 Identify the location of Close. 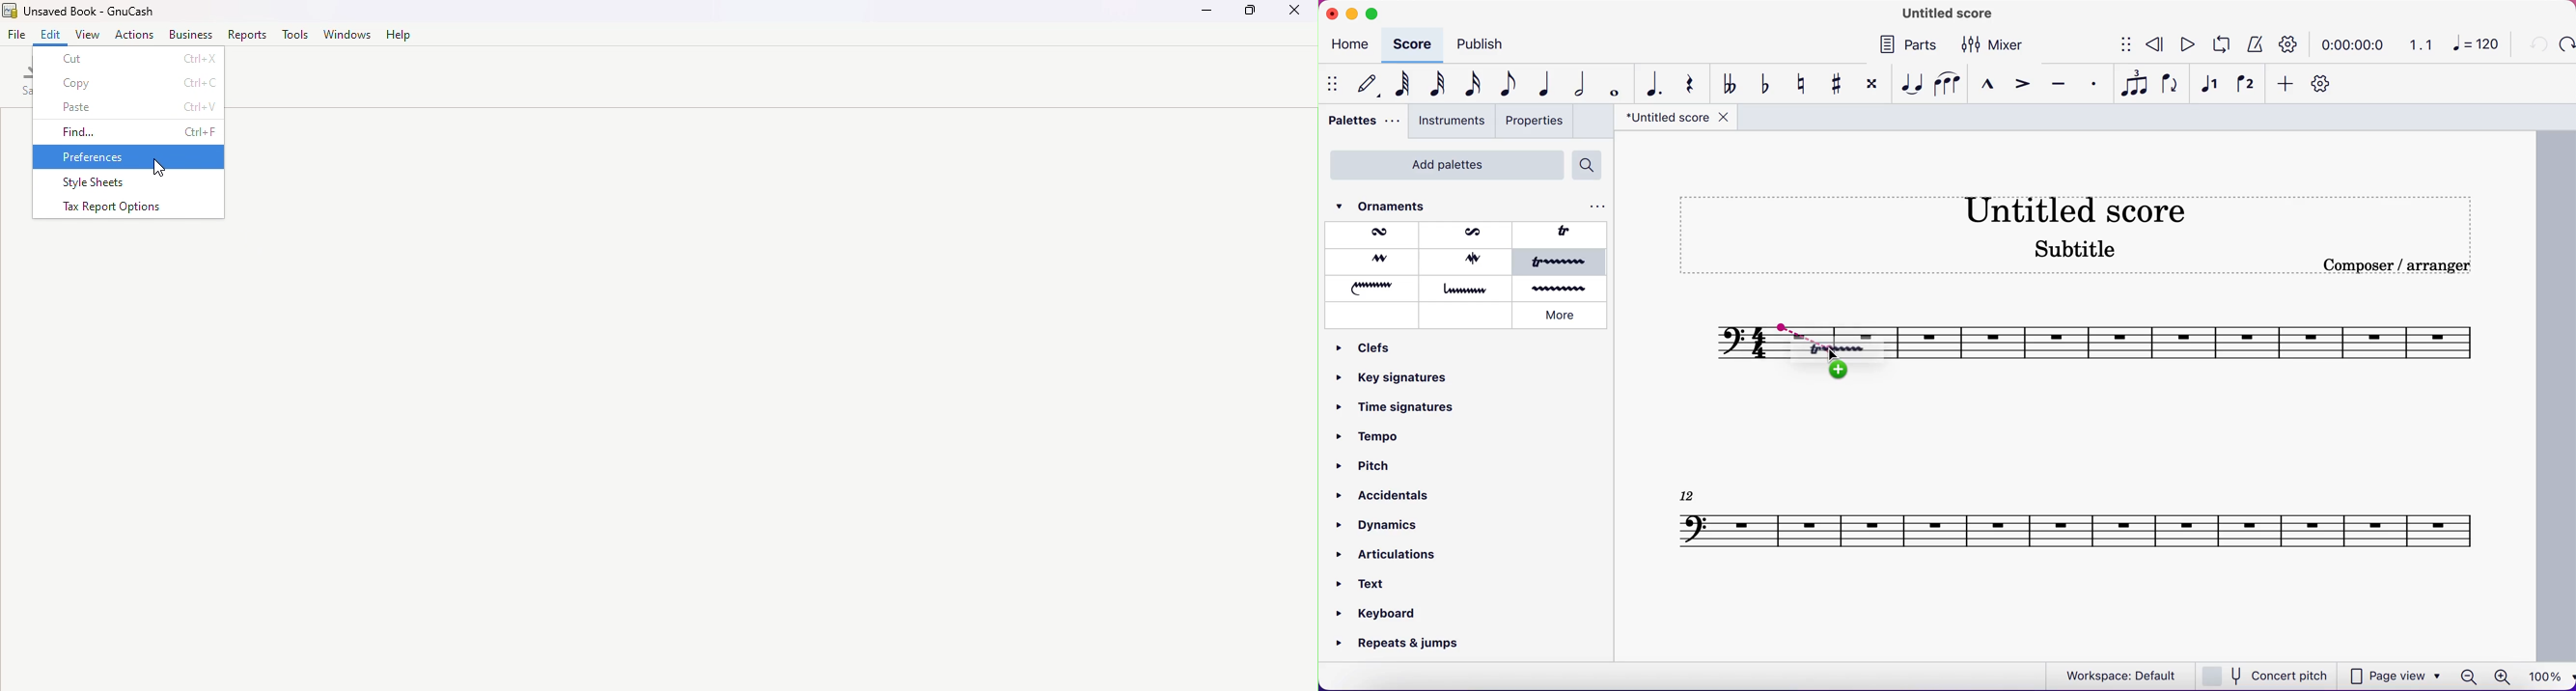
(1297, 14).